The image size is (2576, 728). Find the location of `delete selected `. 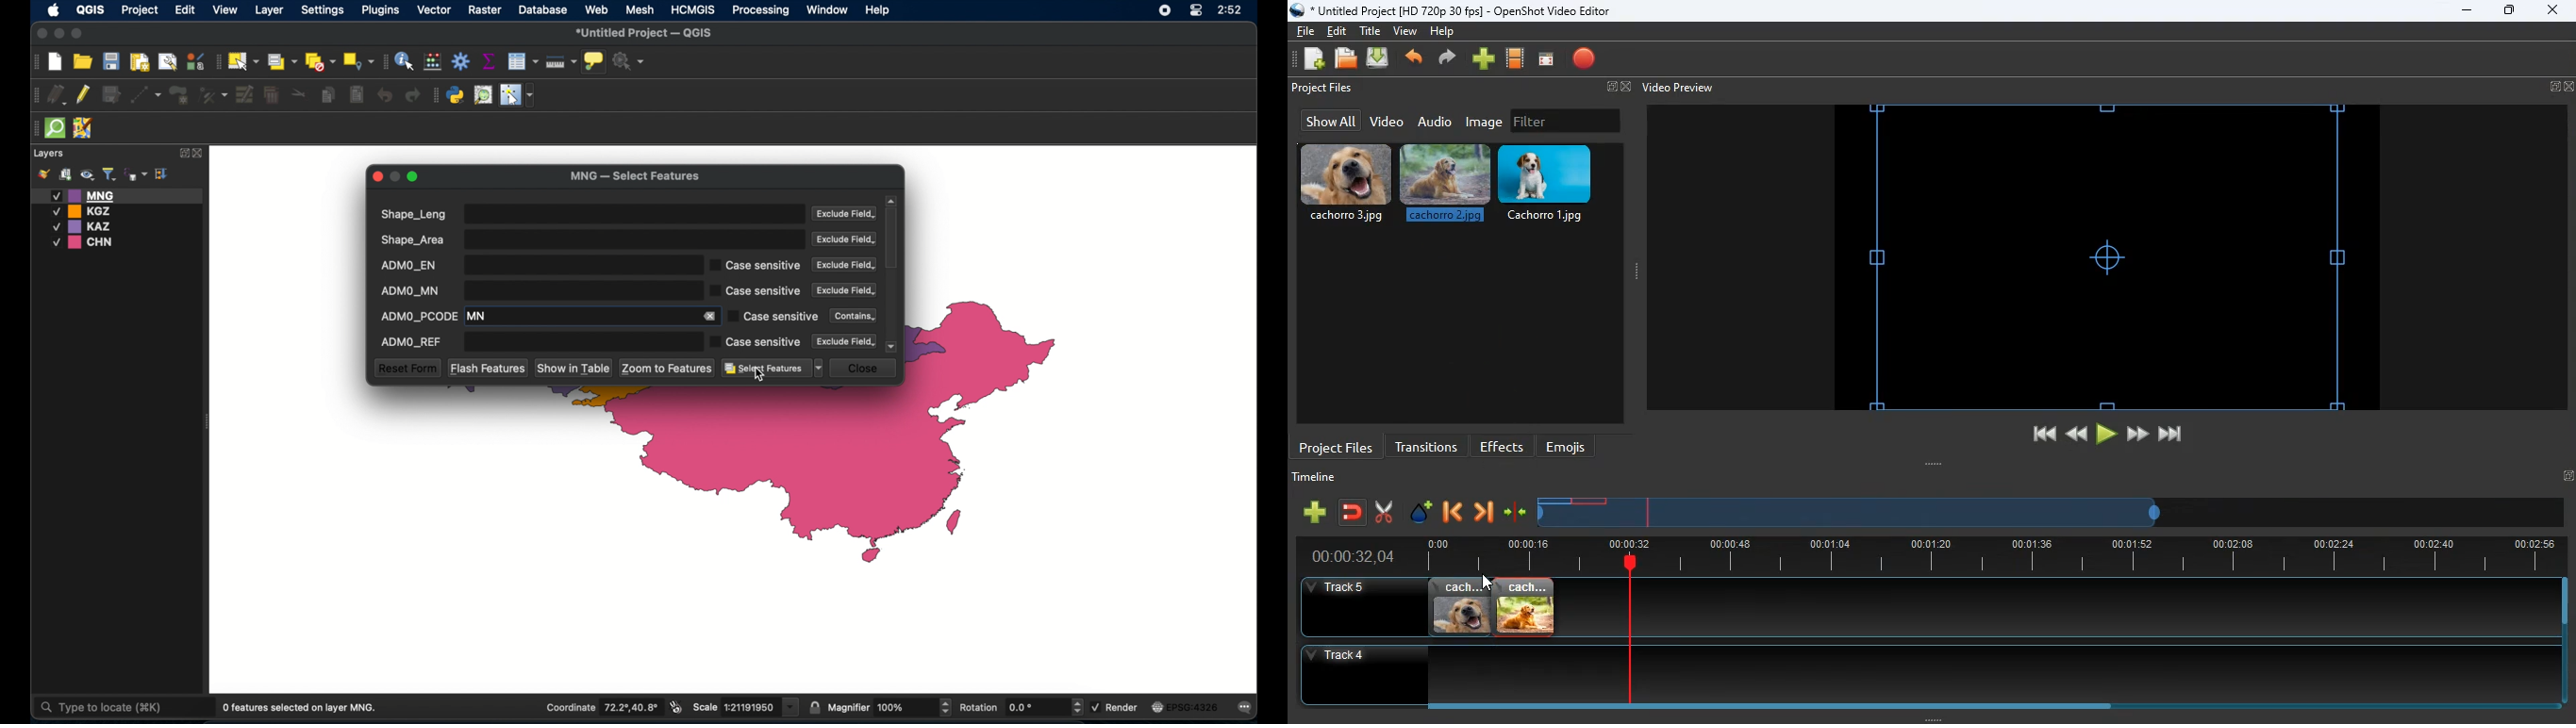

delete selected  is located at coordinates (273, 96).